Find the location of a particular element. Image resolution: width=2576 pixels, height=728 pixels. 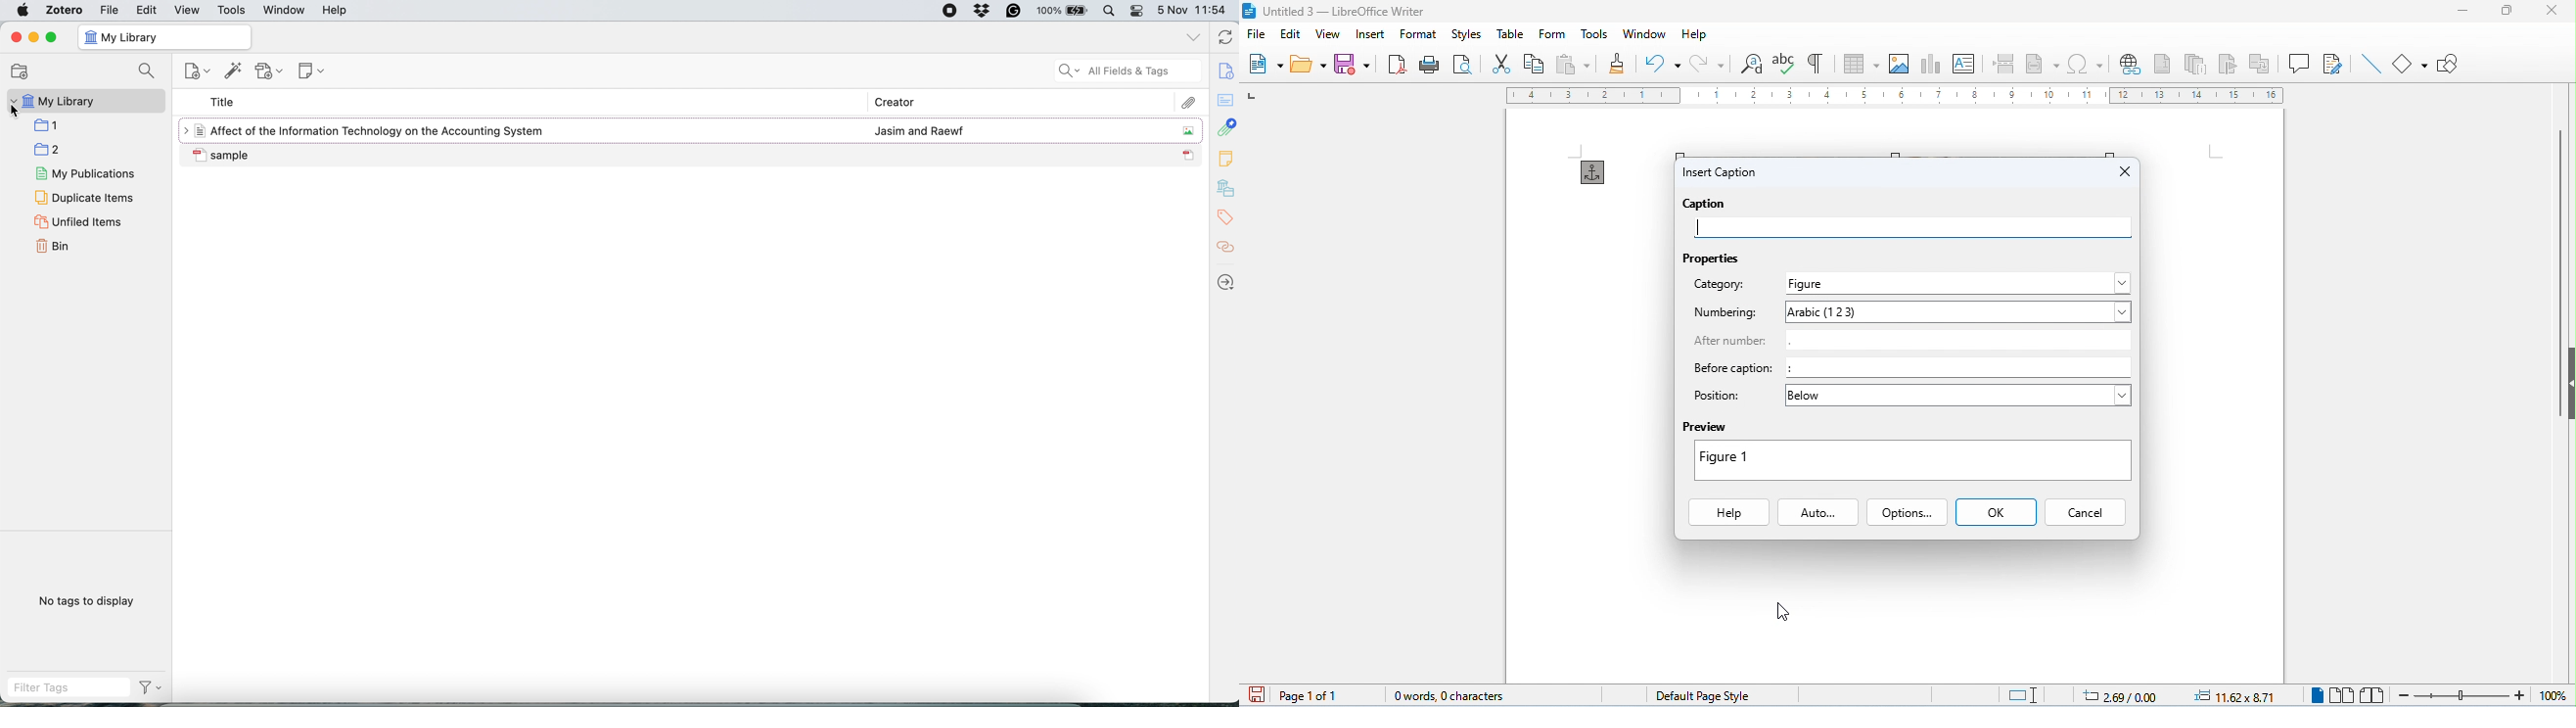

insert caption is located at coordinates (1724, 174).